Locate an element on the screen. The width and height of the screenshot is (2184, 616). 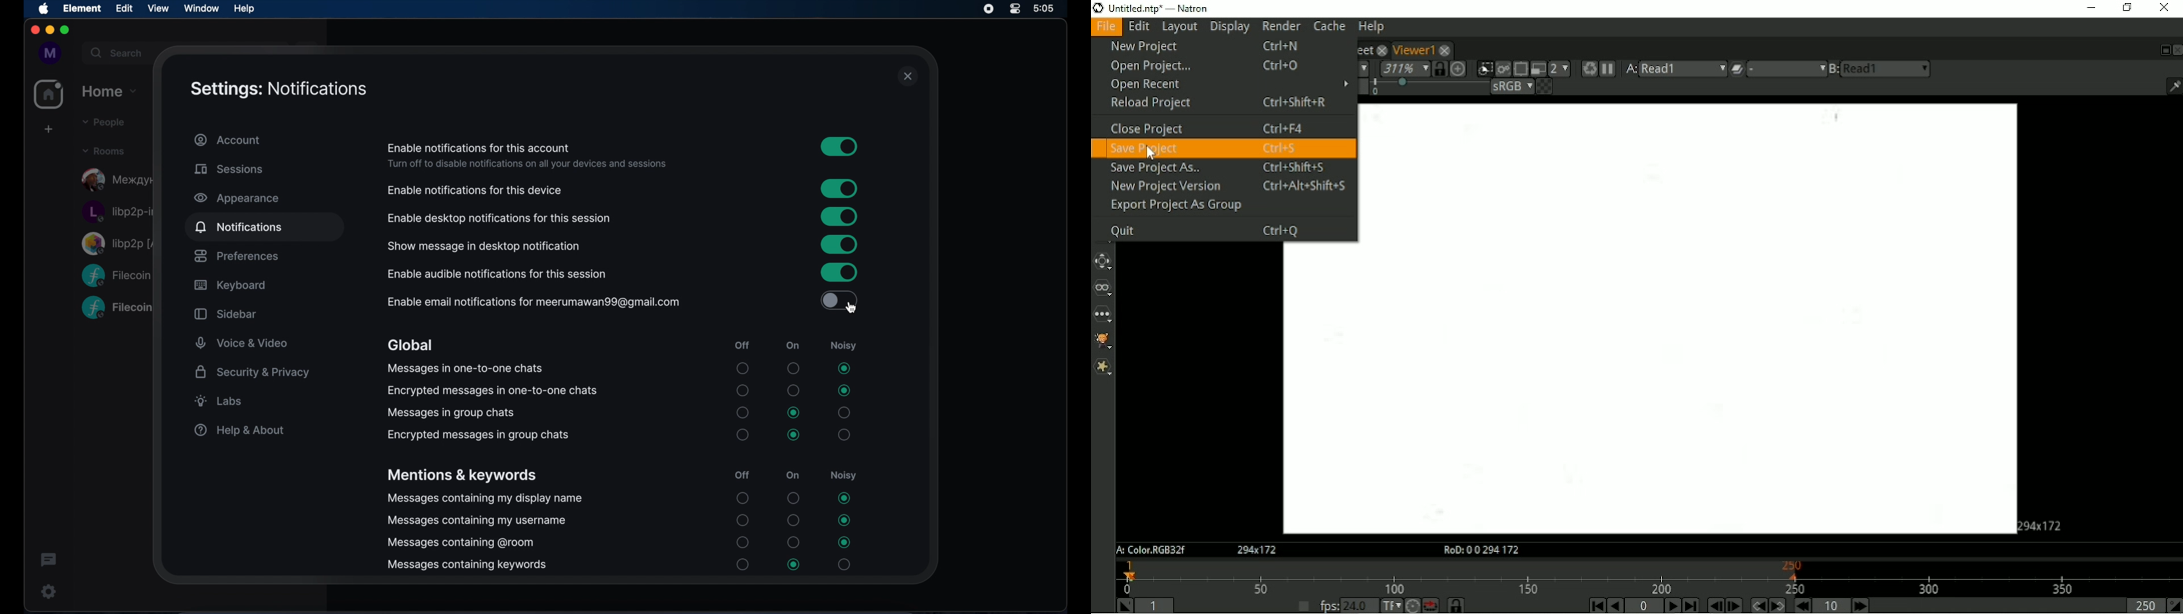
mentions  and keywords is located at coordinates (462, 476).